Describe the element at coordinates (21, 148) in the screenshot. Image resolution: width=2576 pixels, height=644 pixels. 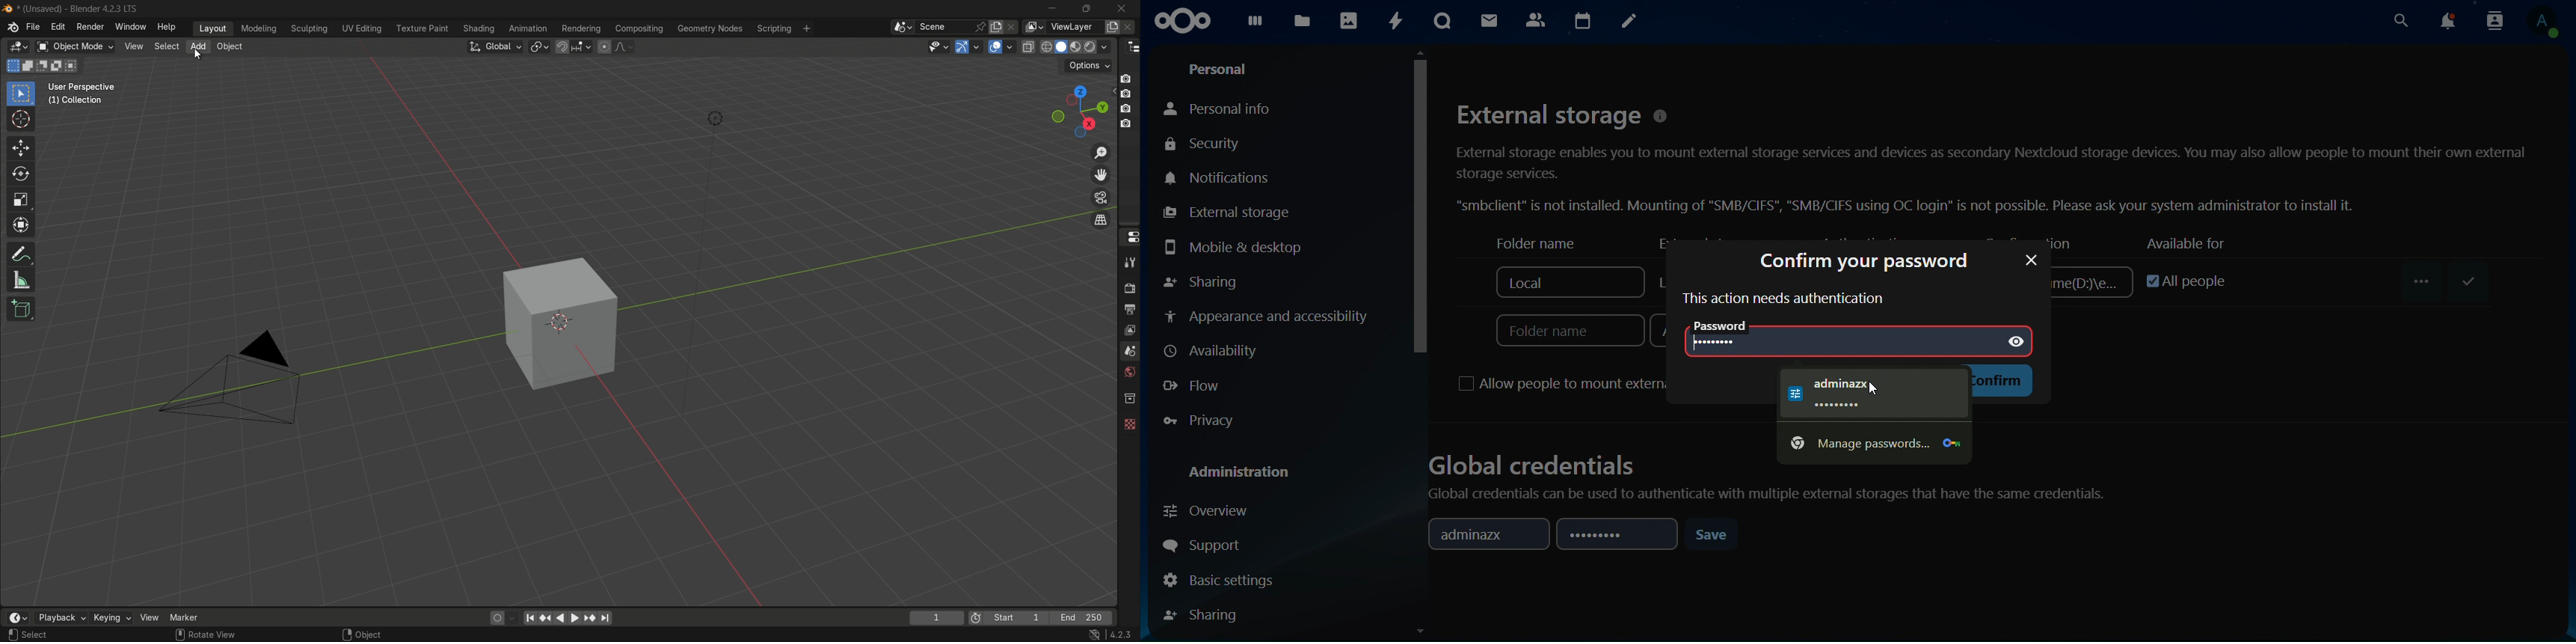
I see `move` at that location.